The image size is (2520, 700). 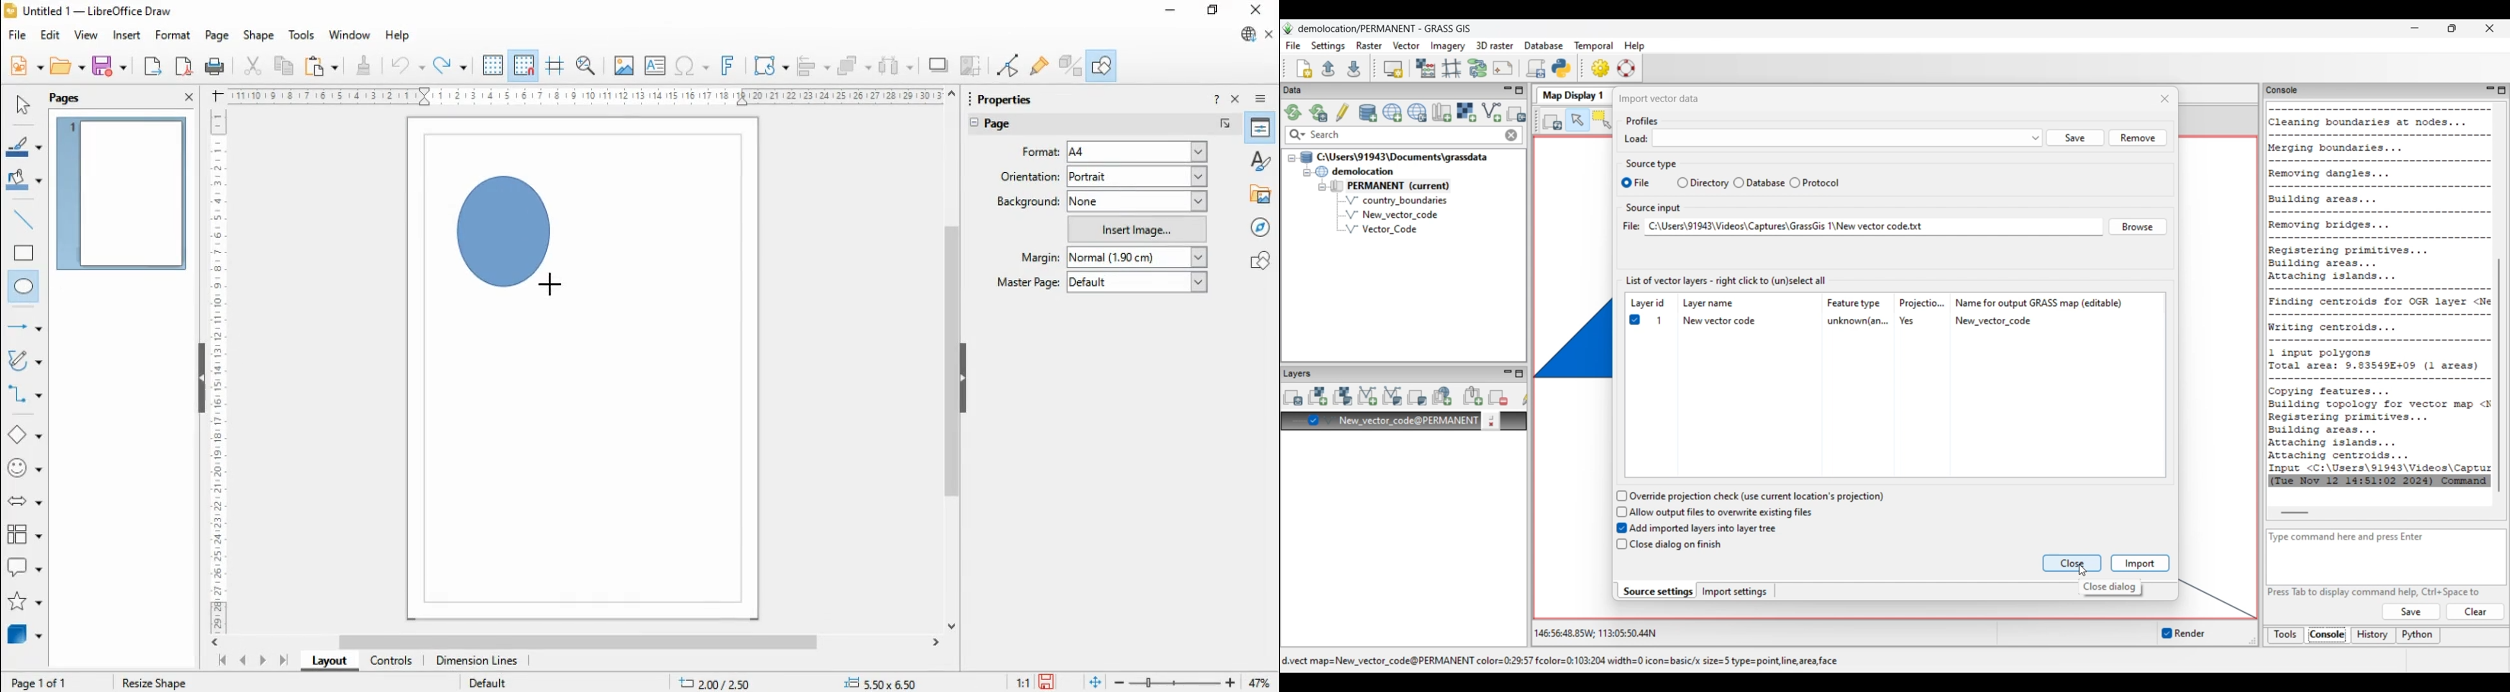 I want to click on page 1, so click(x=123, y=193).